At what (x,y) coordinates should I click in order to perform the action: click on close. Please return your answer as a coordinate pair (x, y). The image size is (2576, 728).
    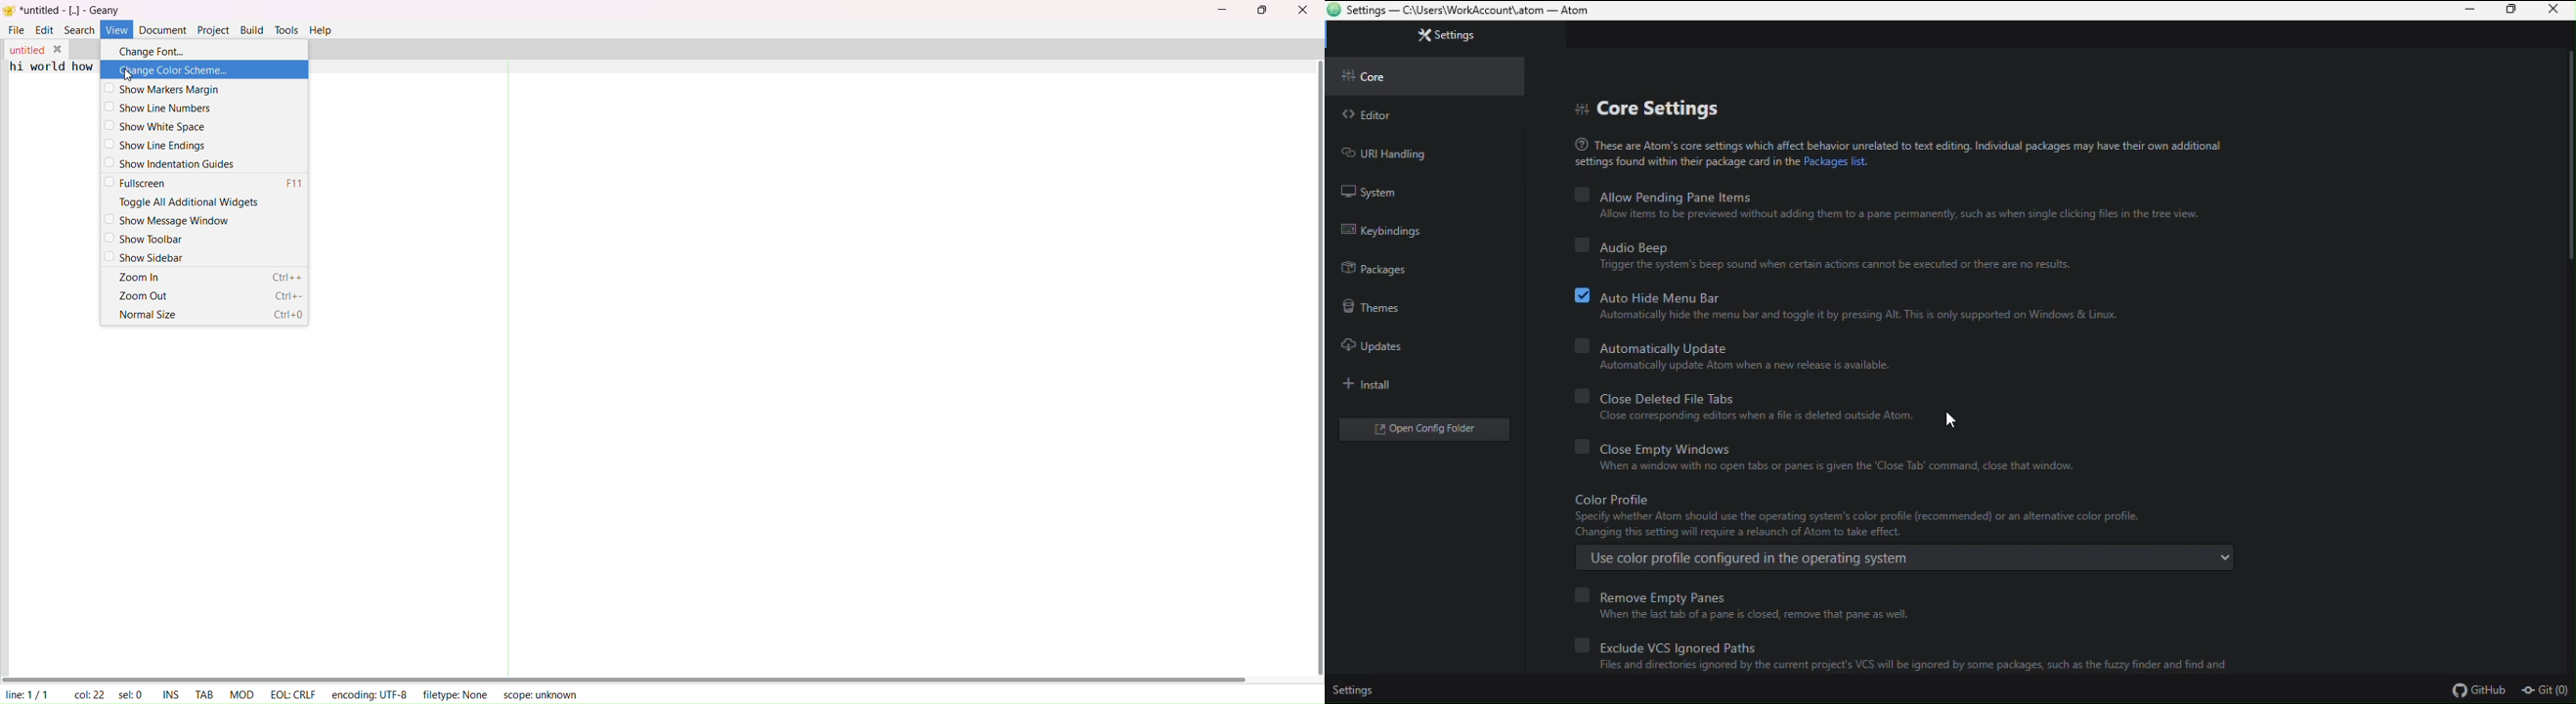
    Looking at the image, I should click on (1301, 10).